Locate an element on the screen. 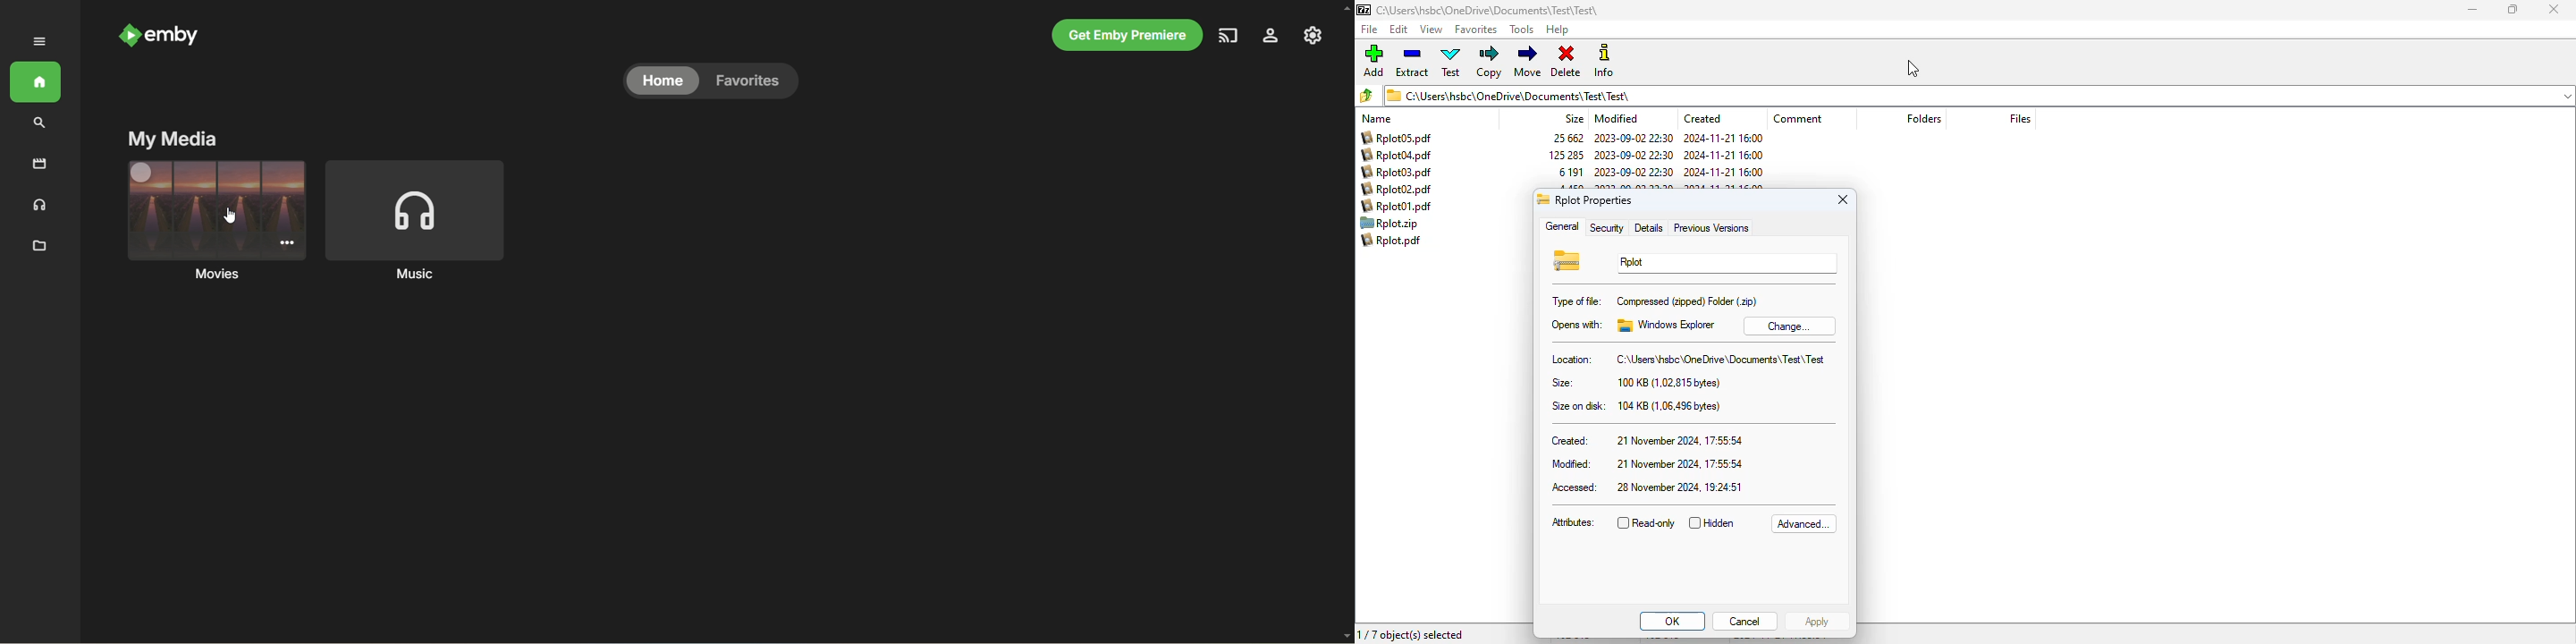 The image size is (2576, 644). favorites is located at coordinates (1474, 30).